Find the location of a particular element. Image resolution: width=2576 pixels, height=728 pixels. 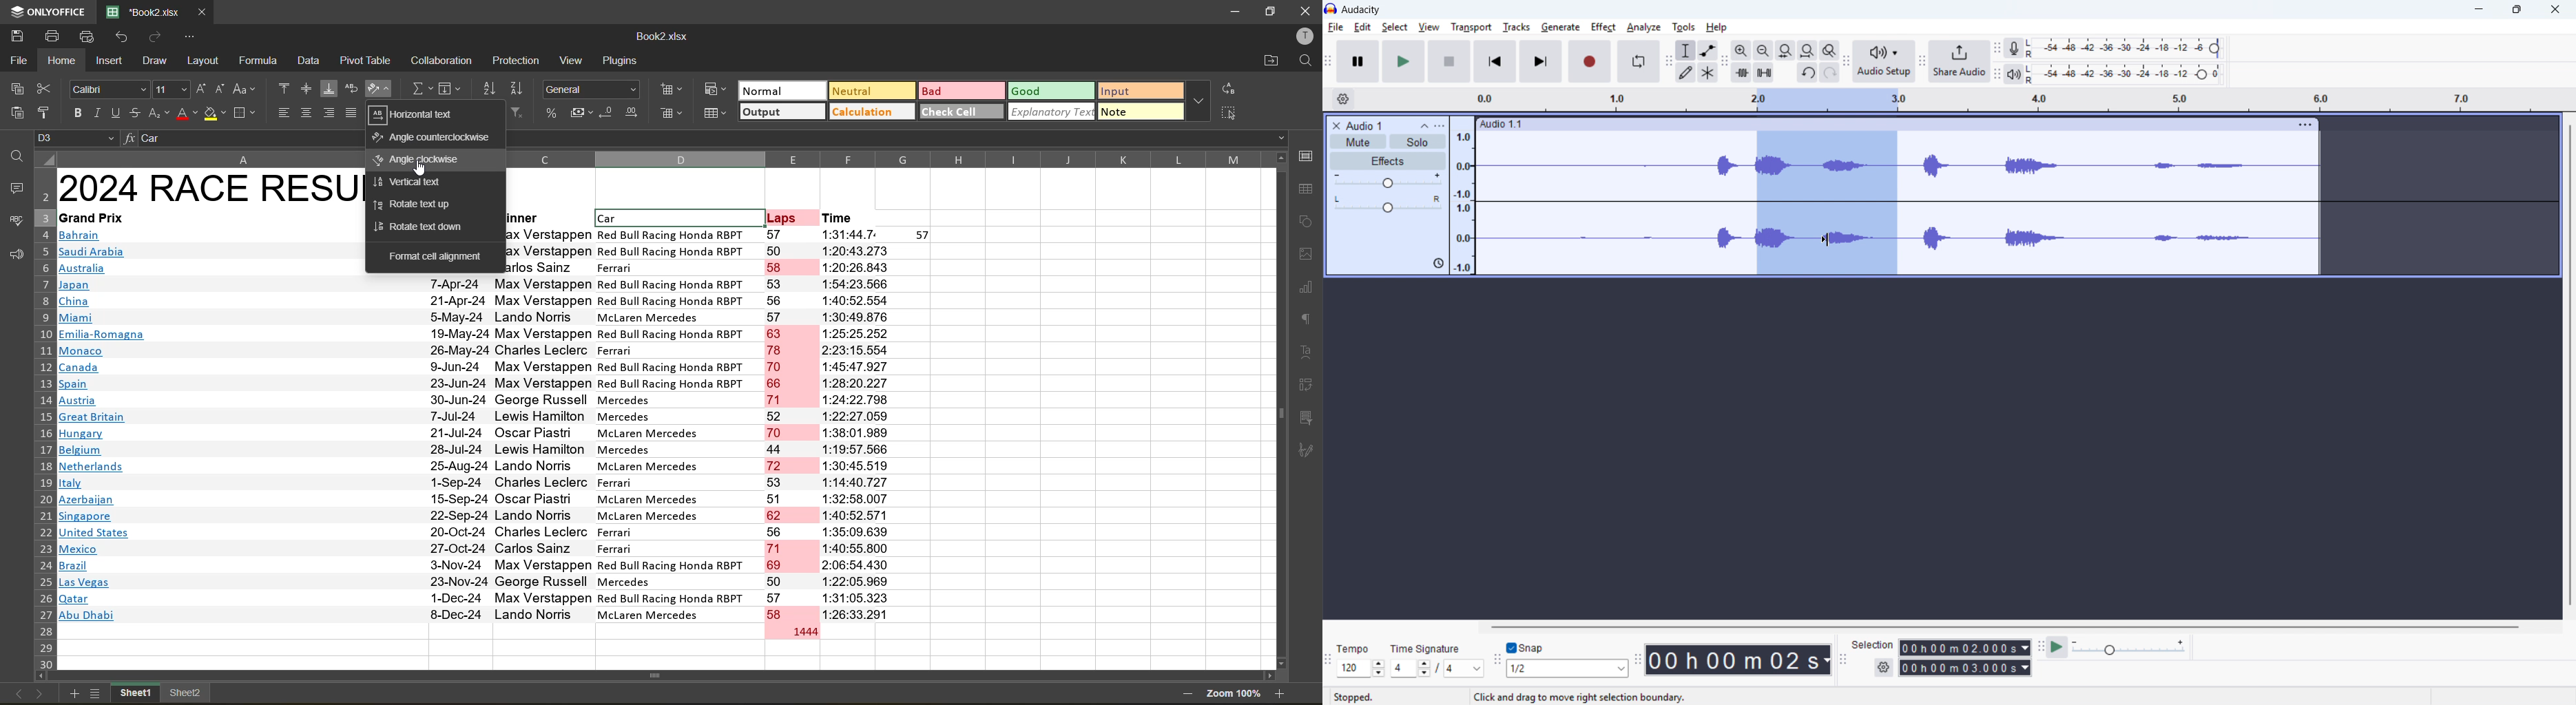

font size is located at coordinates (171, 90).